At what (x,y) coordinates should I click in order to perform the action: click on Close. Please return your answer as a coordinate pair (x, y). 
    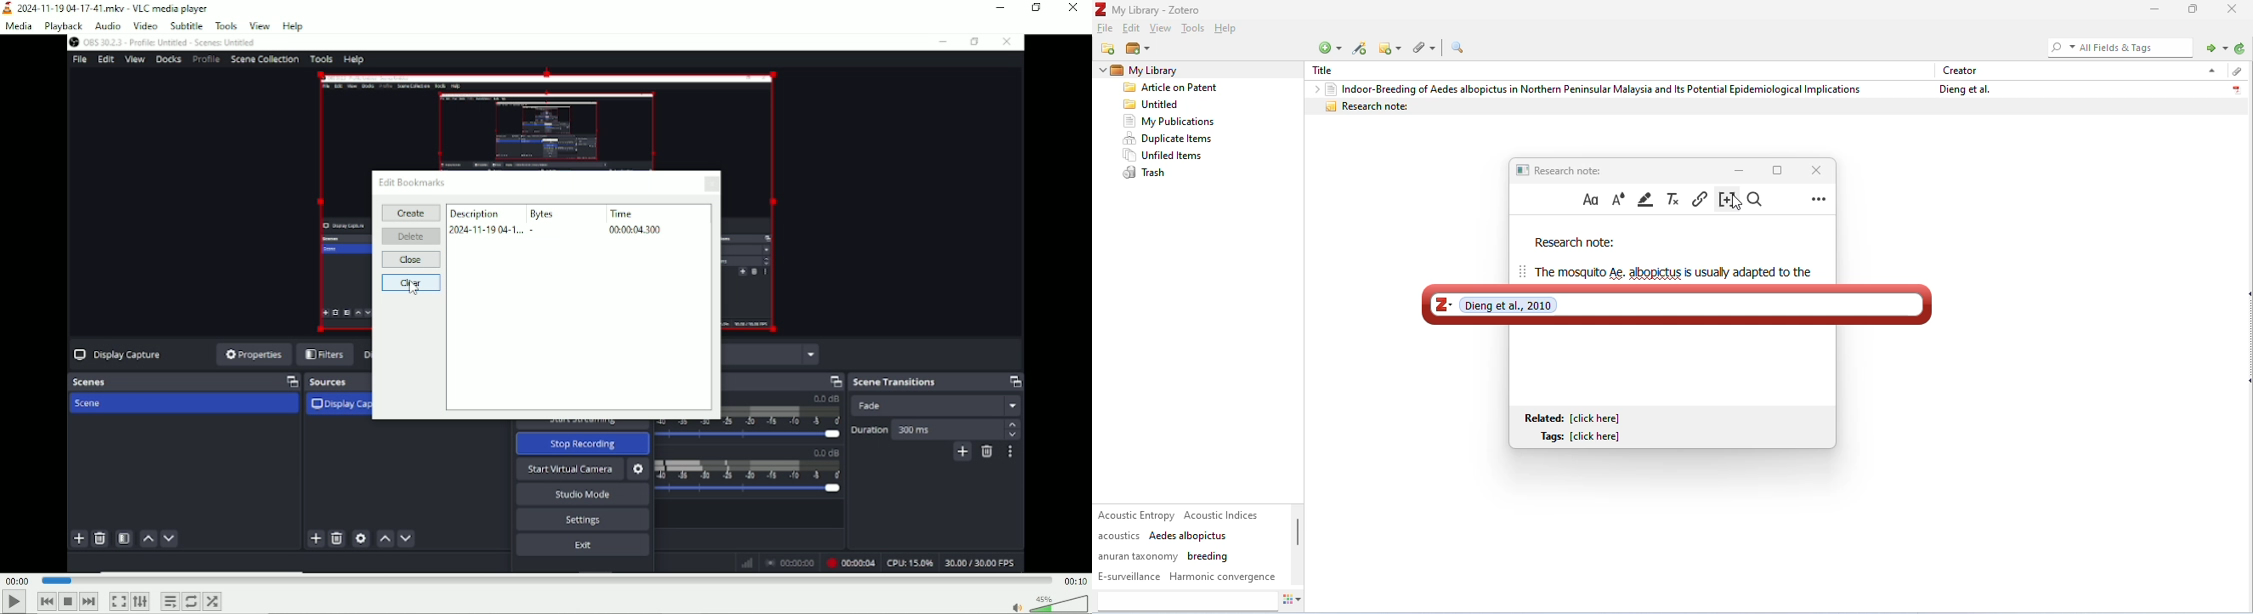
    Looking at the image, I should click on (410, 260).